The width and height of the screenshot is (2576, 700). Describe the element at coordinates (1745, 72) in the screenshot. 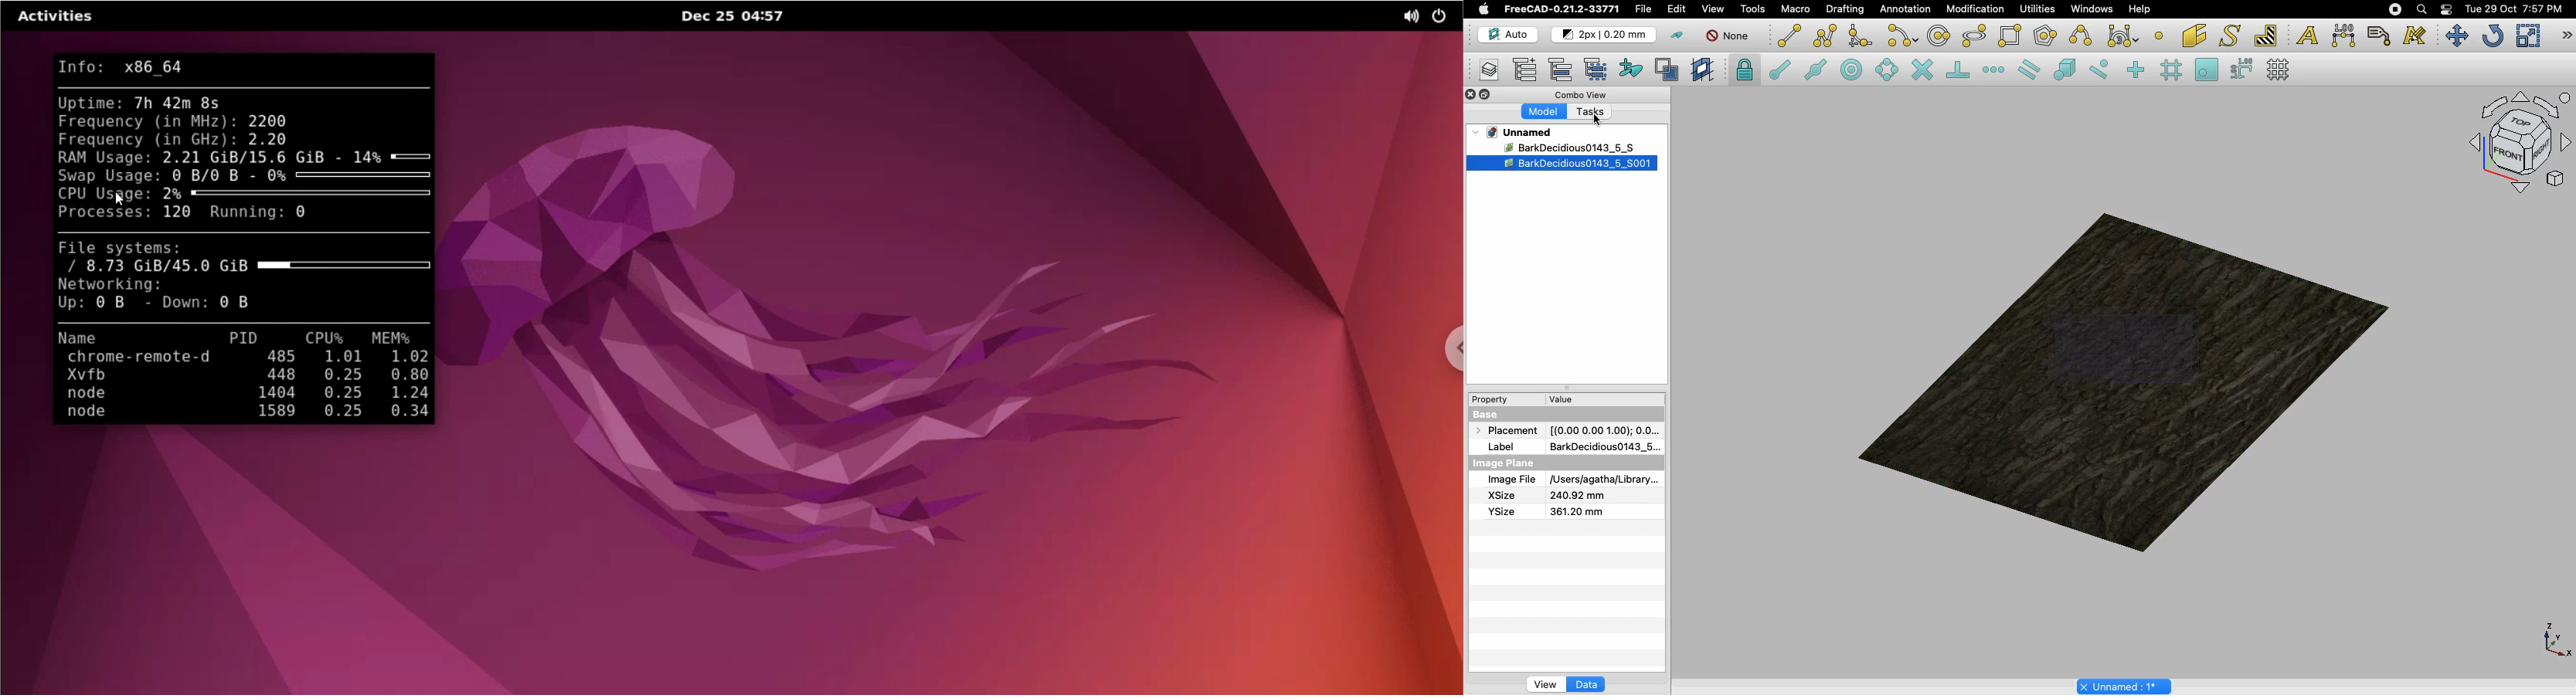

I see `lock` at that location.